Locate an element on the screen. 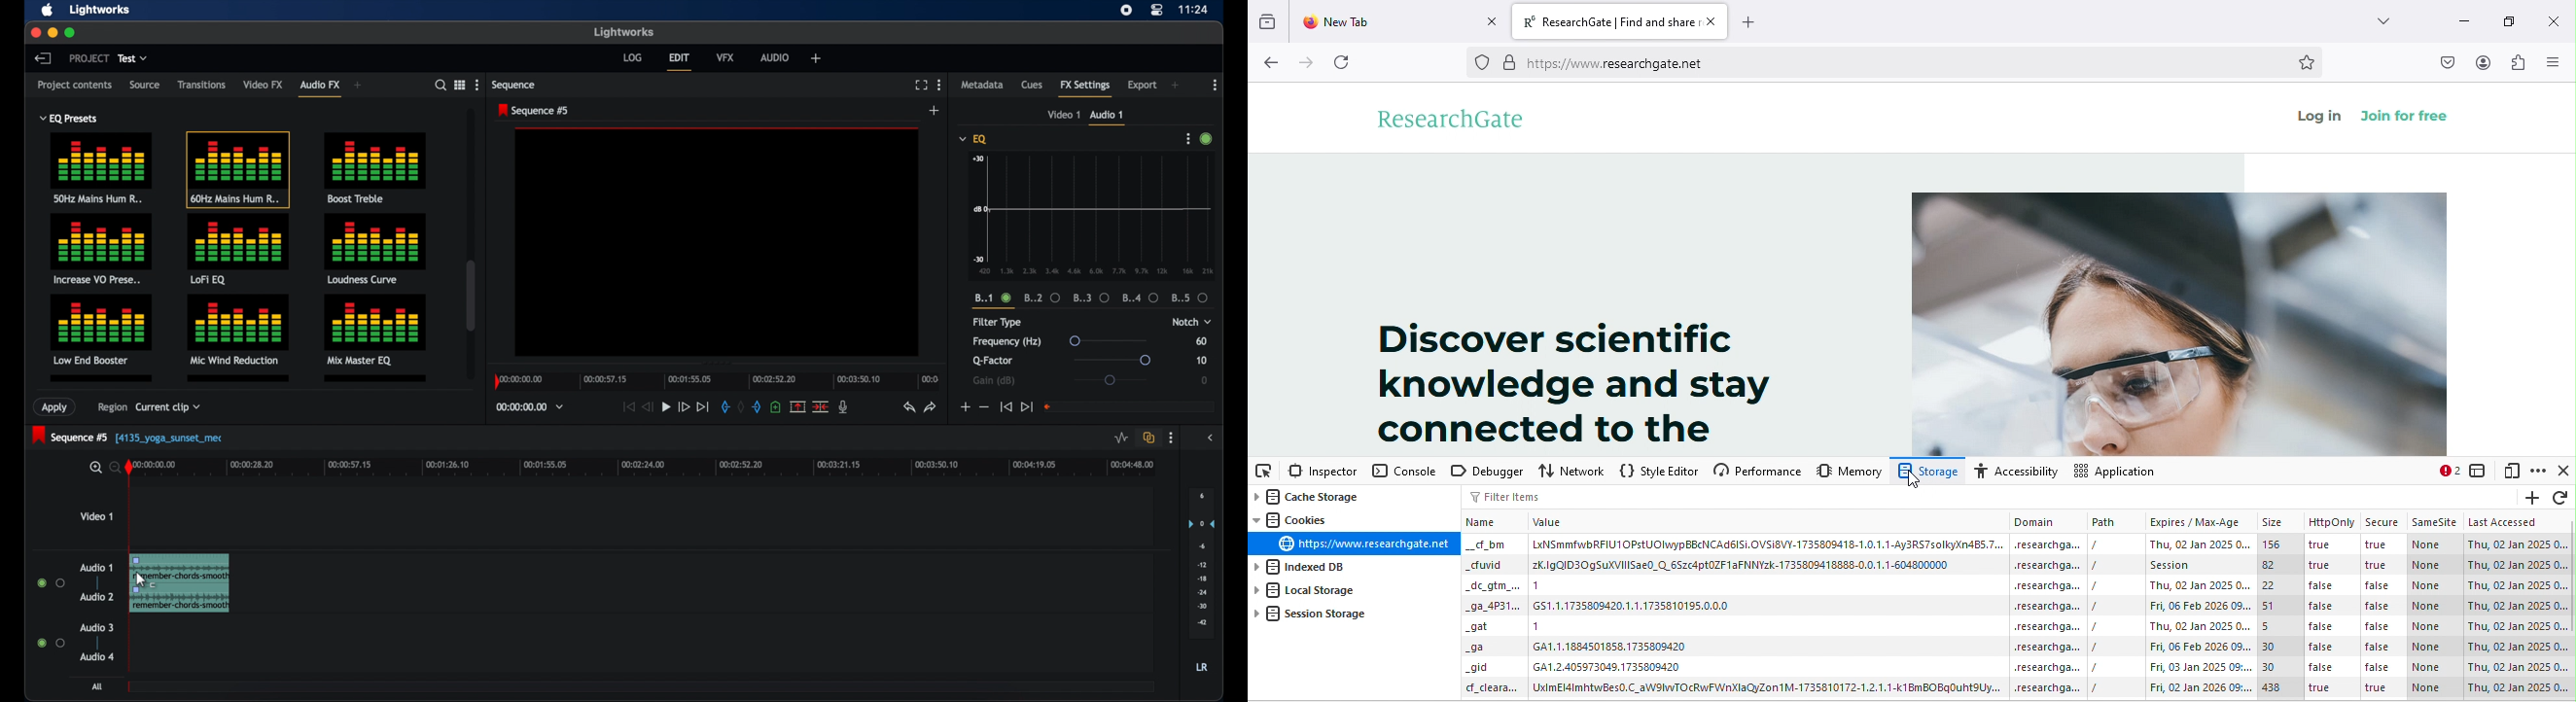 The height and width of the screenshot is (728, 2576). minimize is located at coordinates (2462, 20).